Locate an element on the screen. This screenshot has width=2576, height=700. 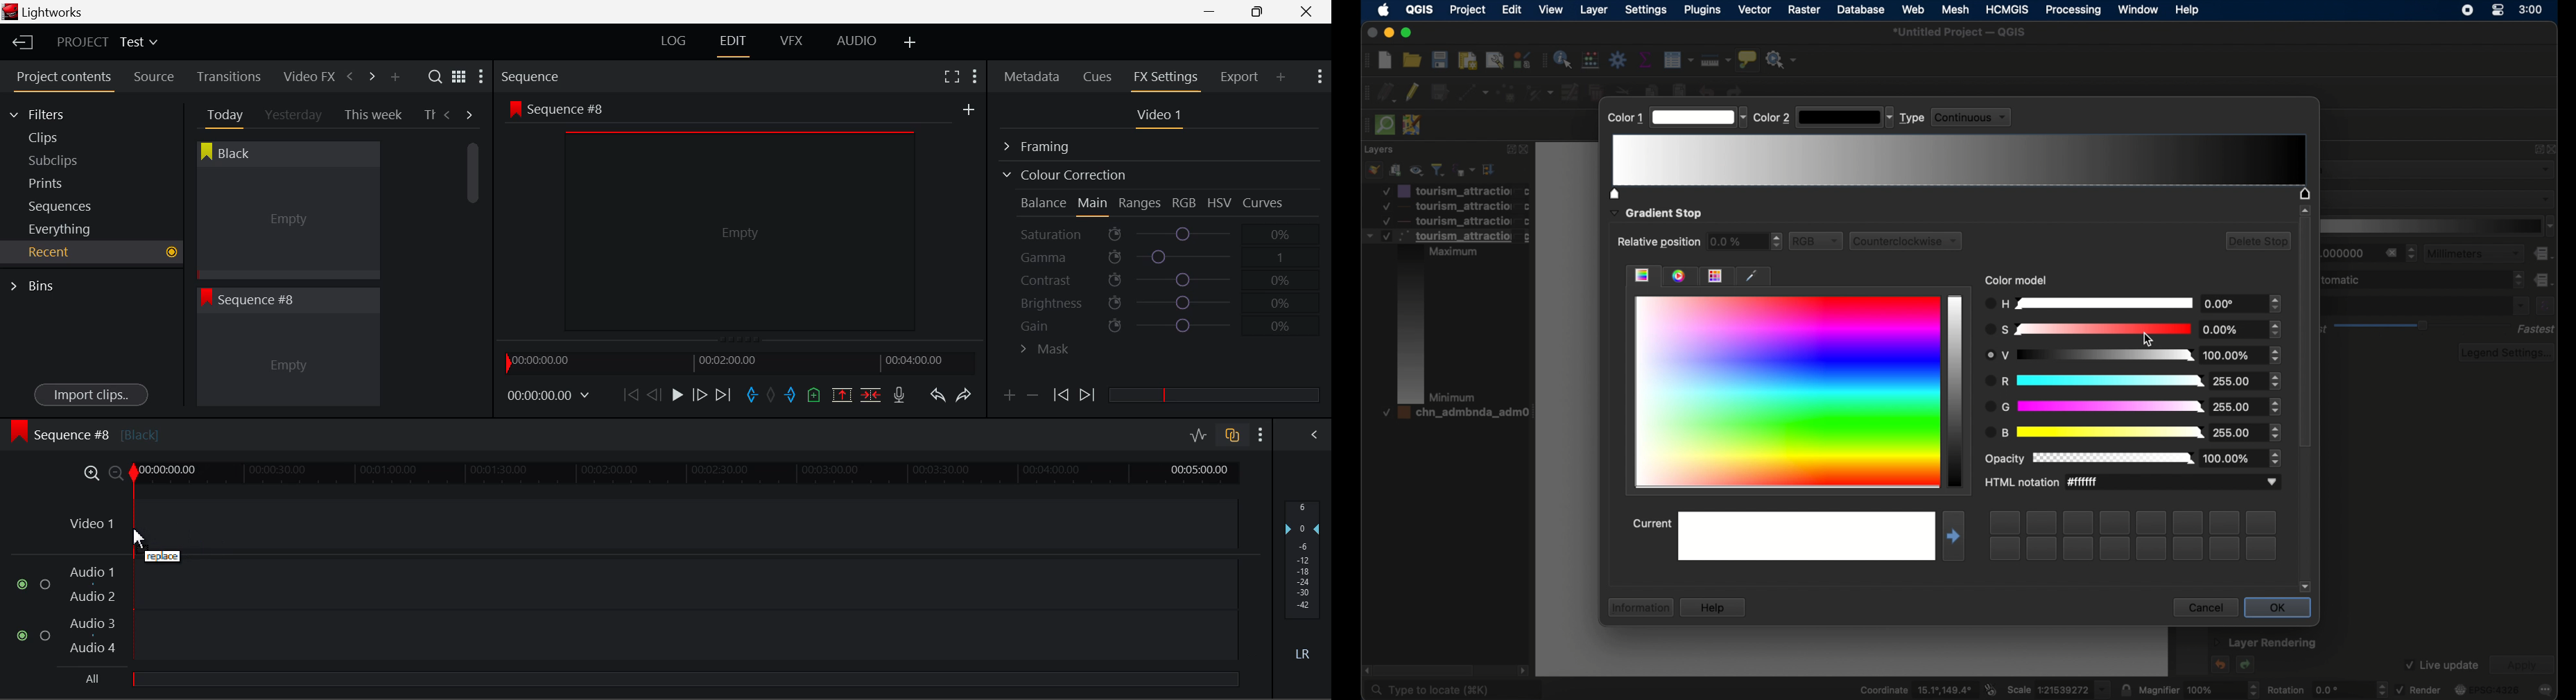
Show Audio Mix is located at coordinates (1315, 433).